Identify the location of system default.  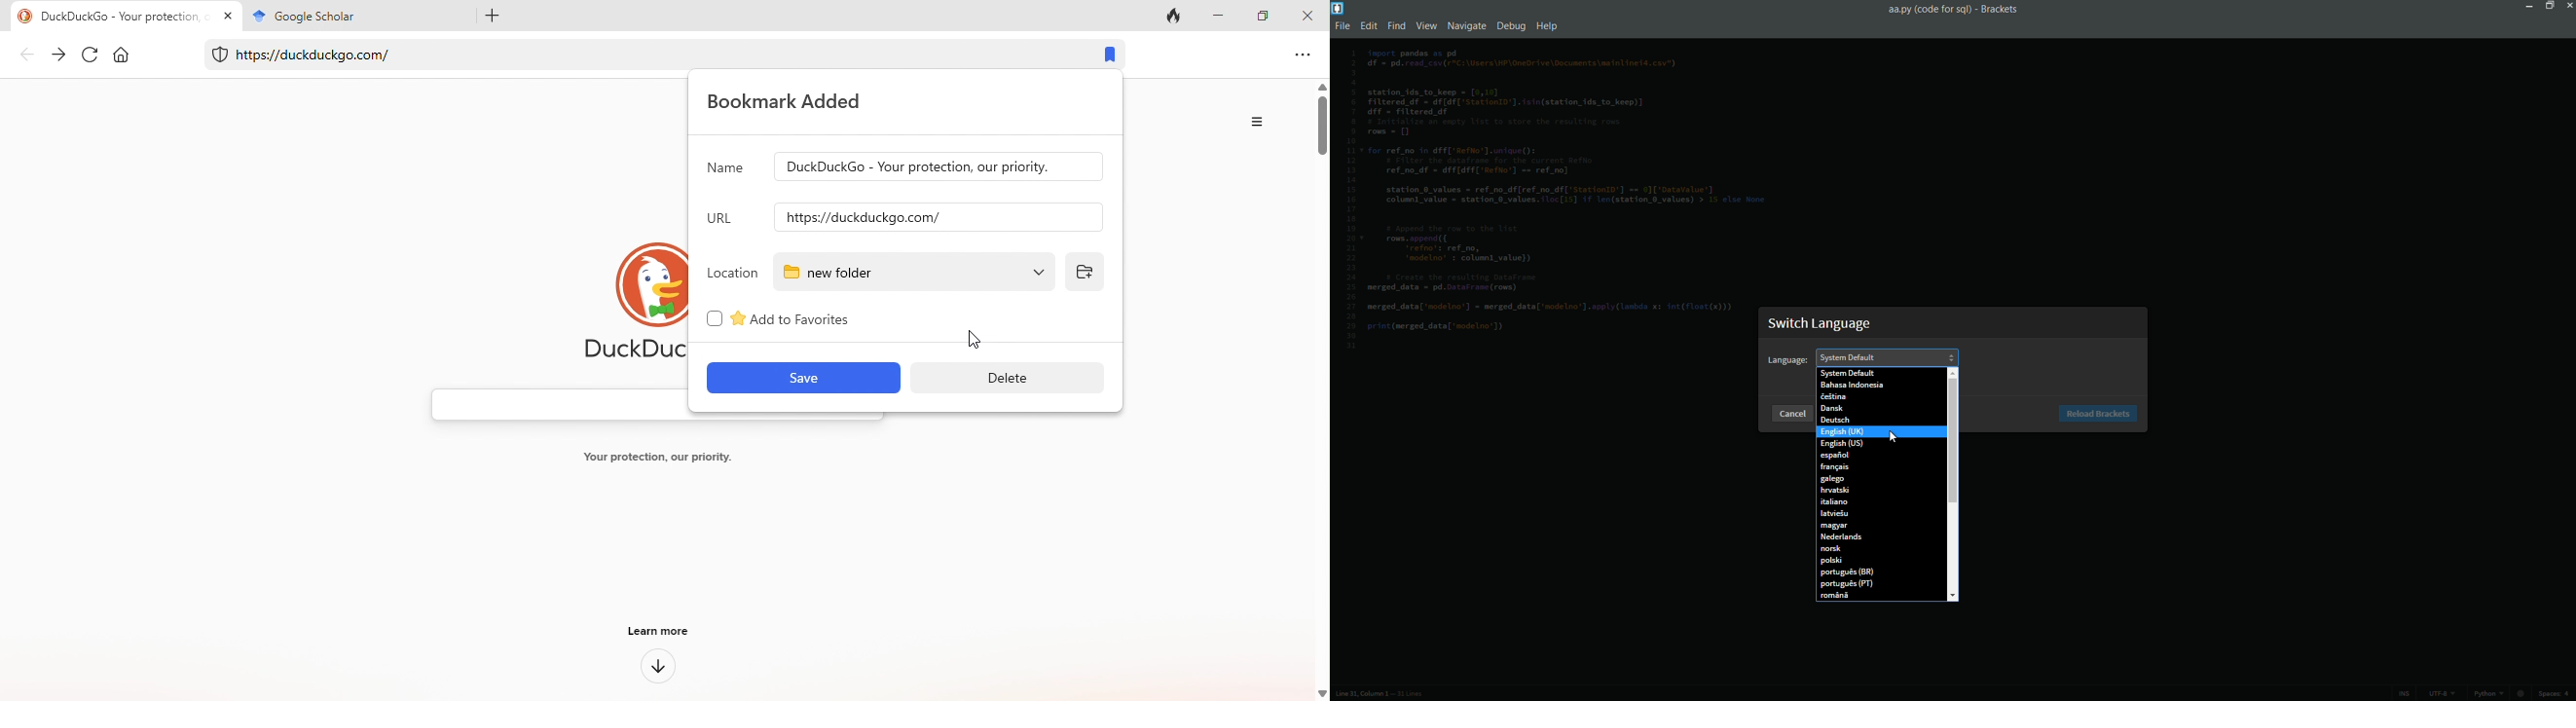
(1846, 373).